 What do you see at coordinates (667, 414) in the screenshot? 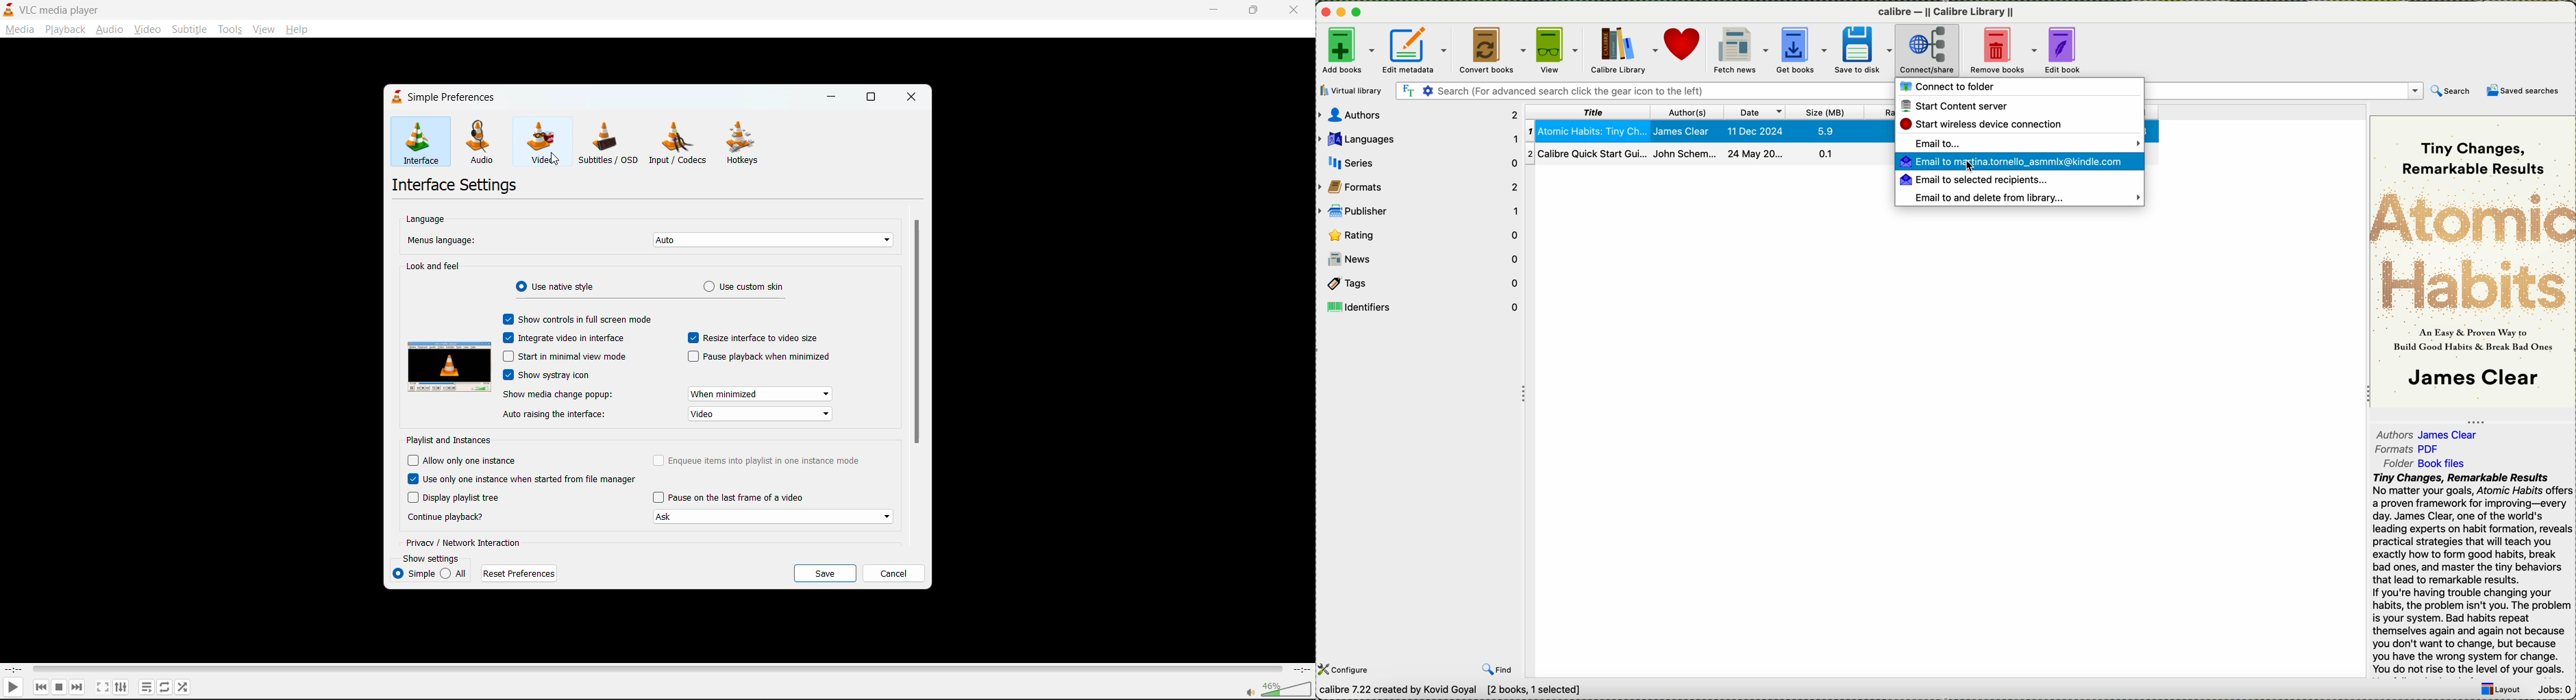
I see `auto raising the interface` at bounding box center [667, 414].